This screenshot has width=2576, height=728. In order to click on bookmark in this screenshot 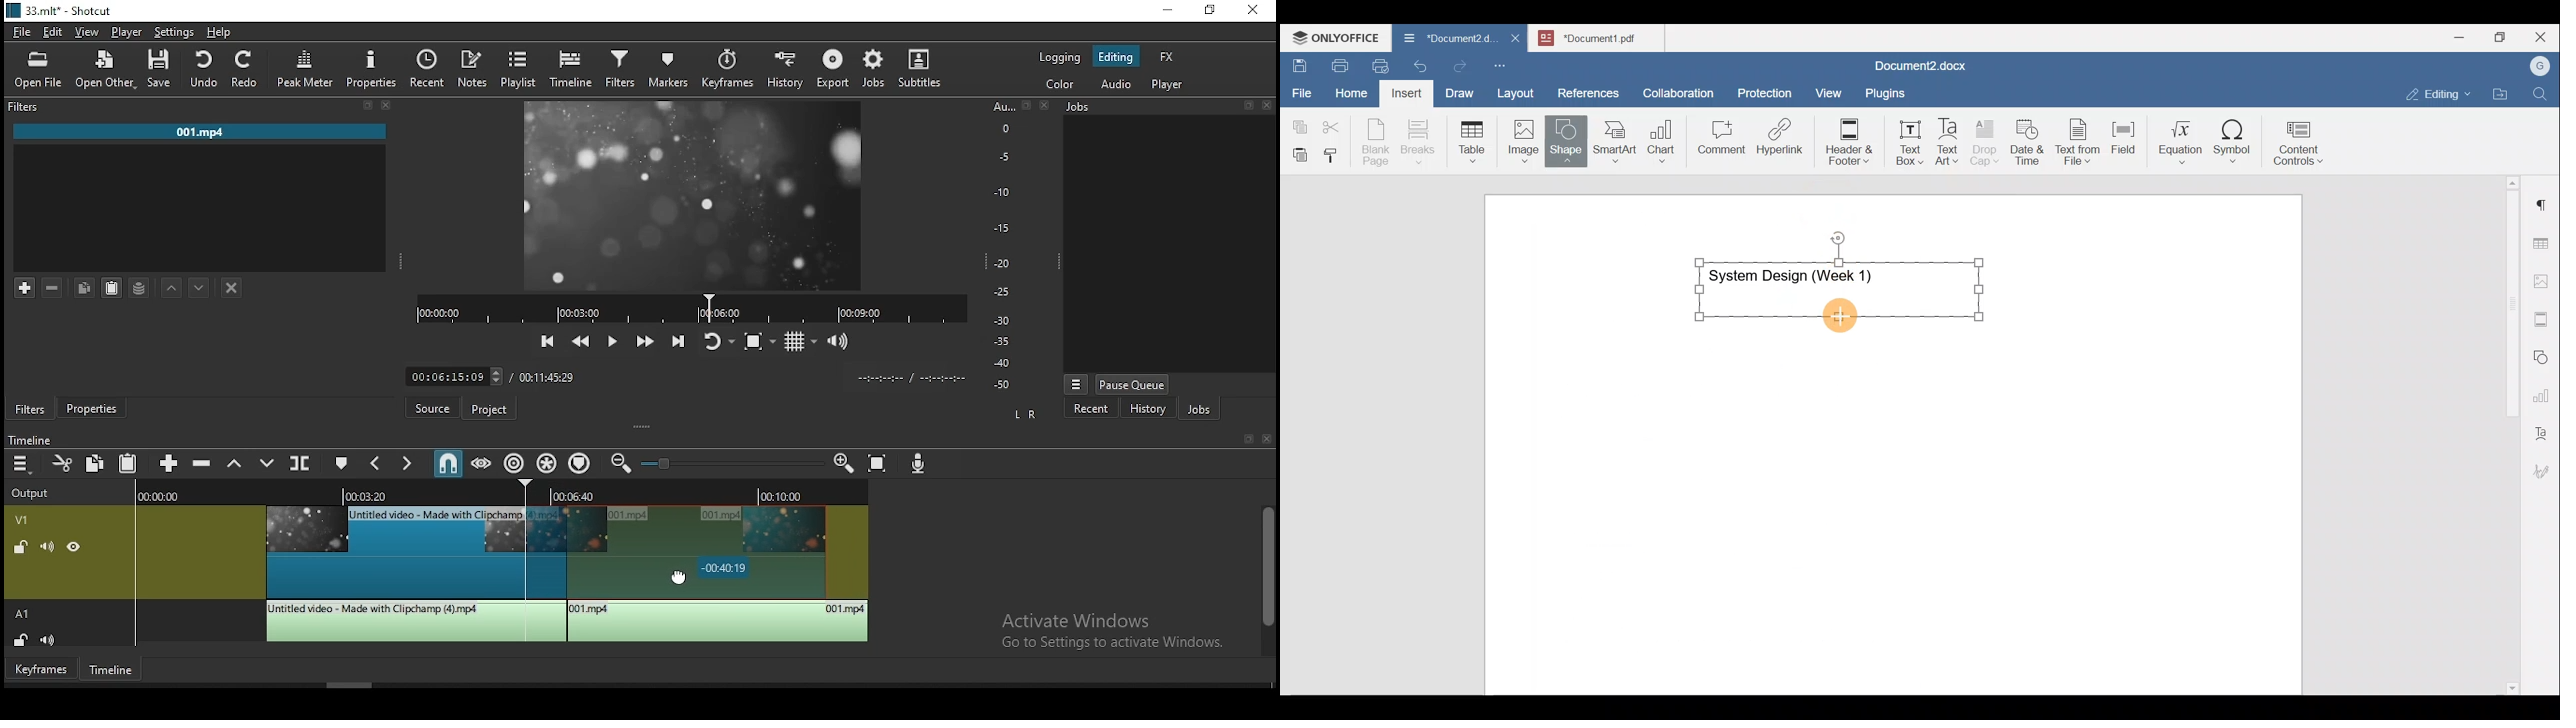, I will do `click(1244, 439)`.